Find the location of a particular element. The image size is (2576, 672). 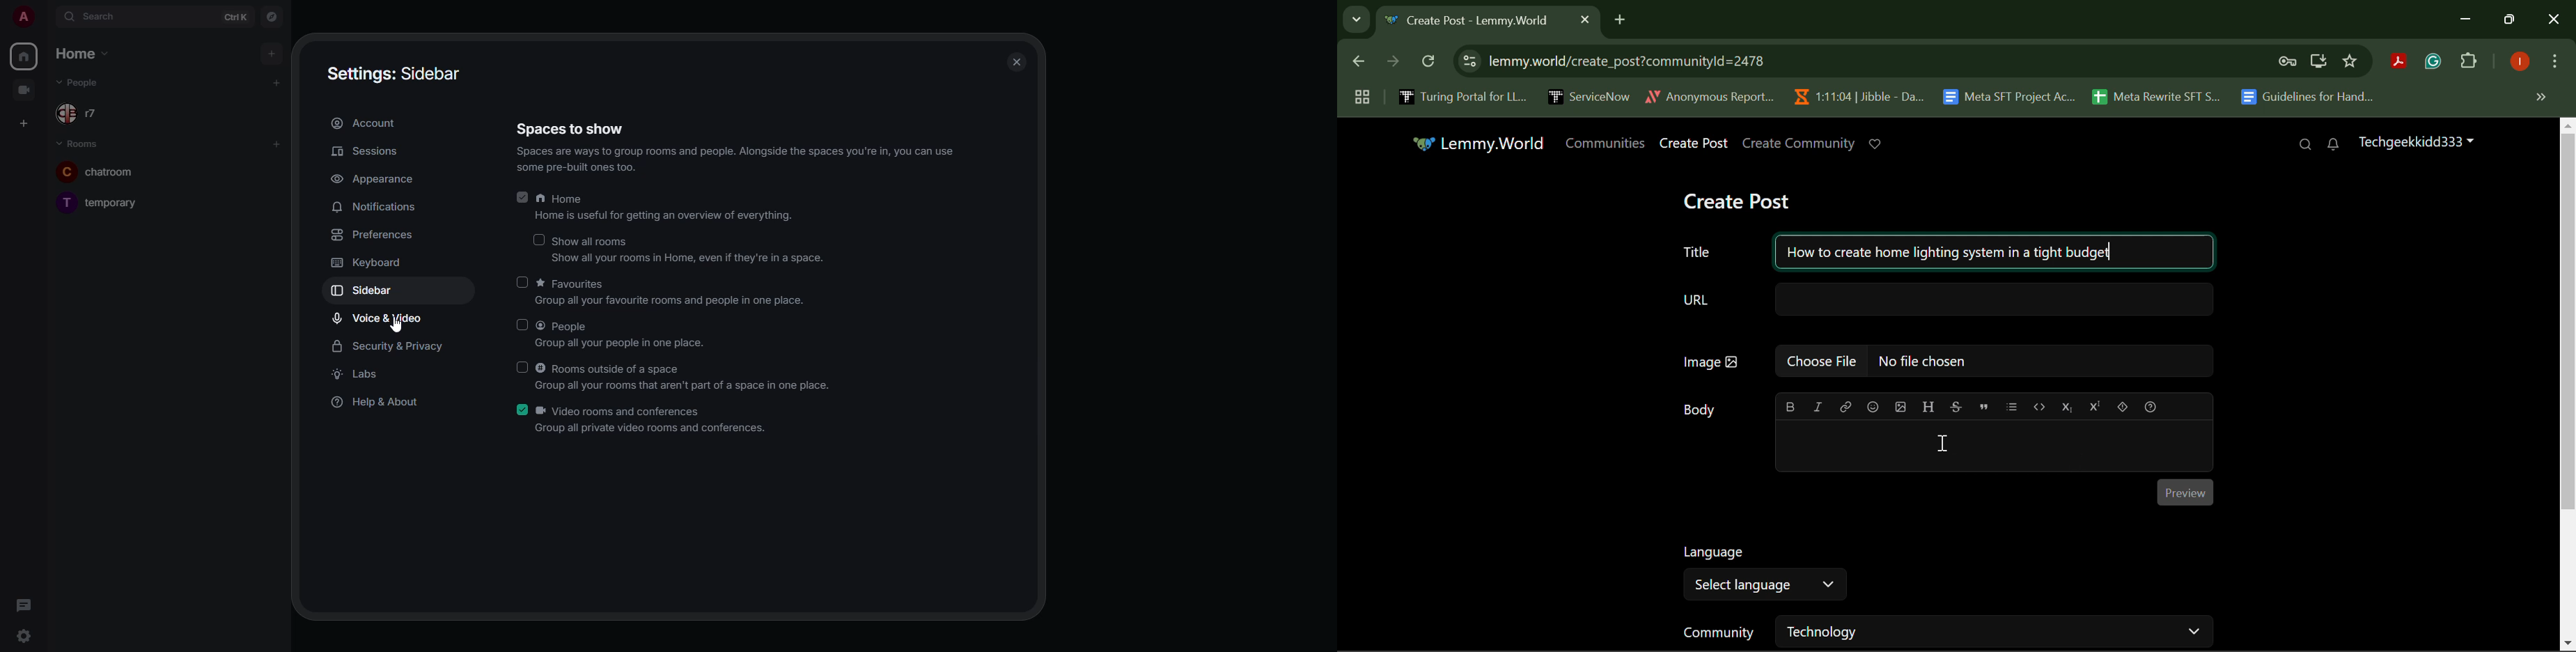

room is located at coordinates (107, 200).